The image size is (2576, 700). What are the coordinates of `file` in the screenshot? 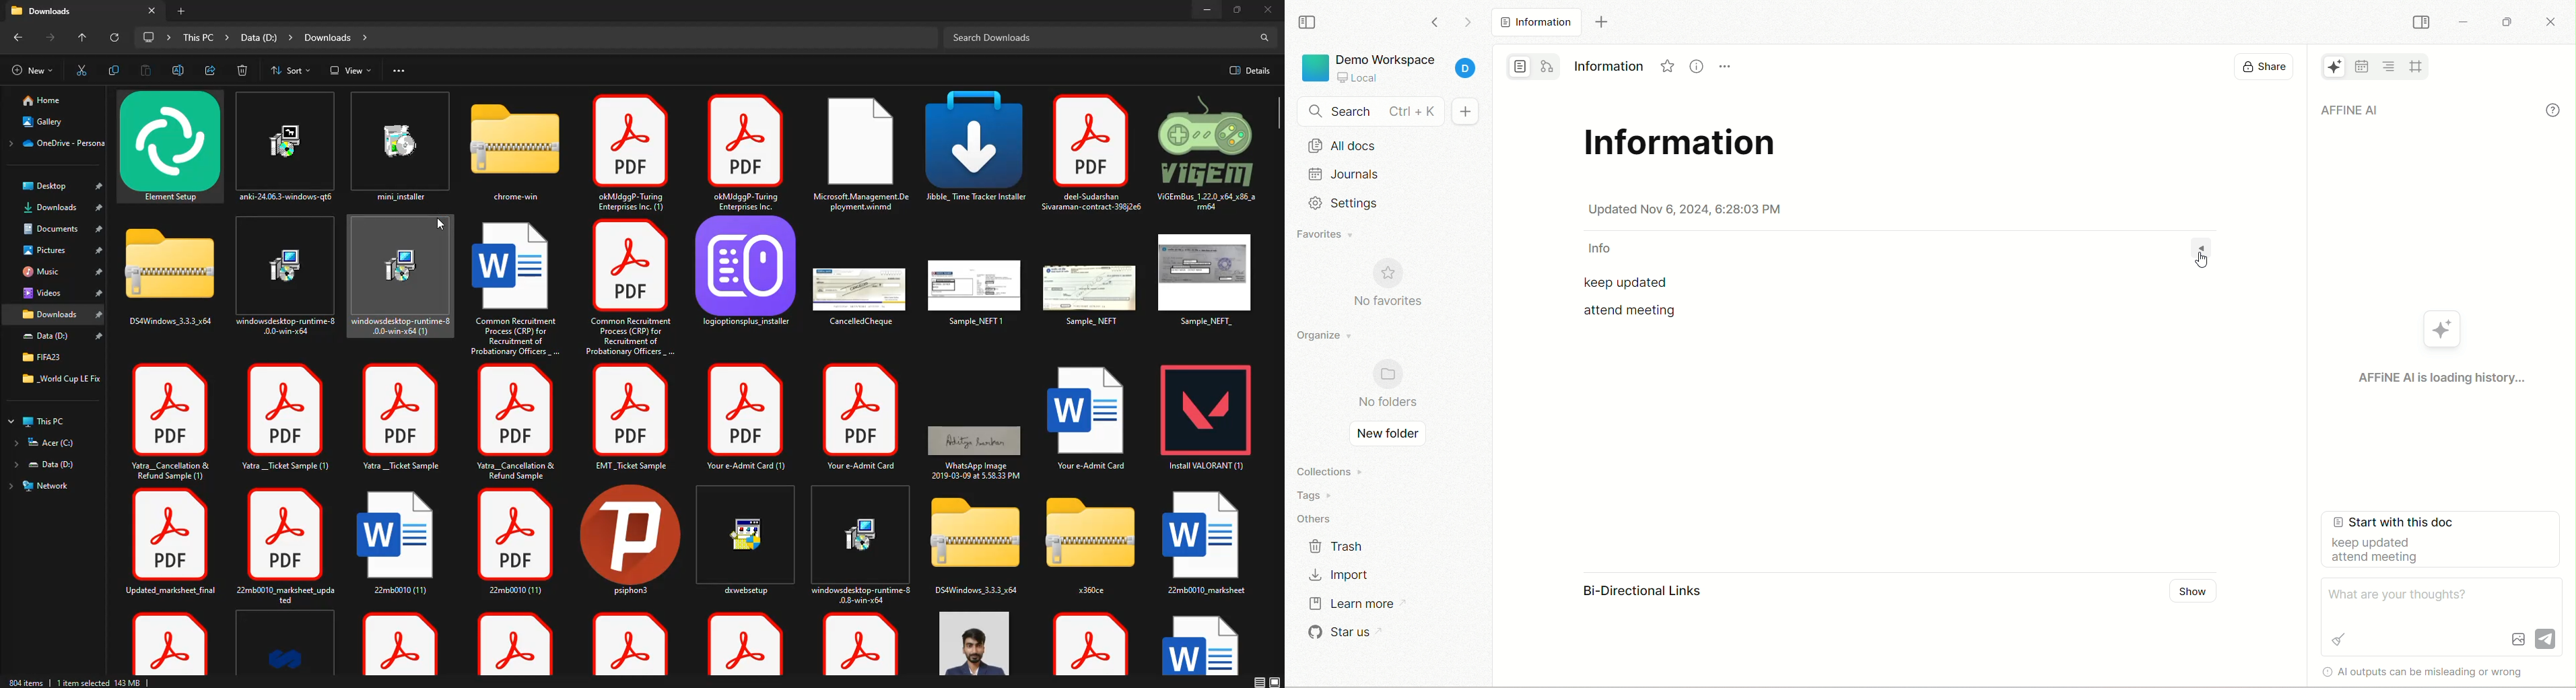 It's located at (631, 155).